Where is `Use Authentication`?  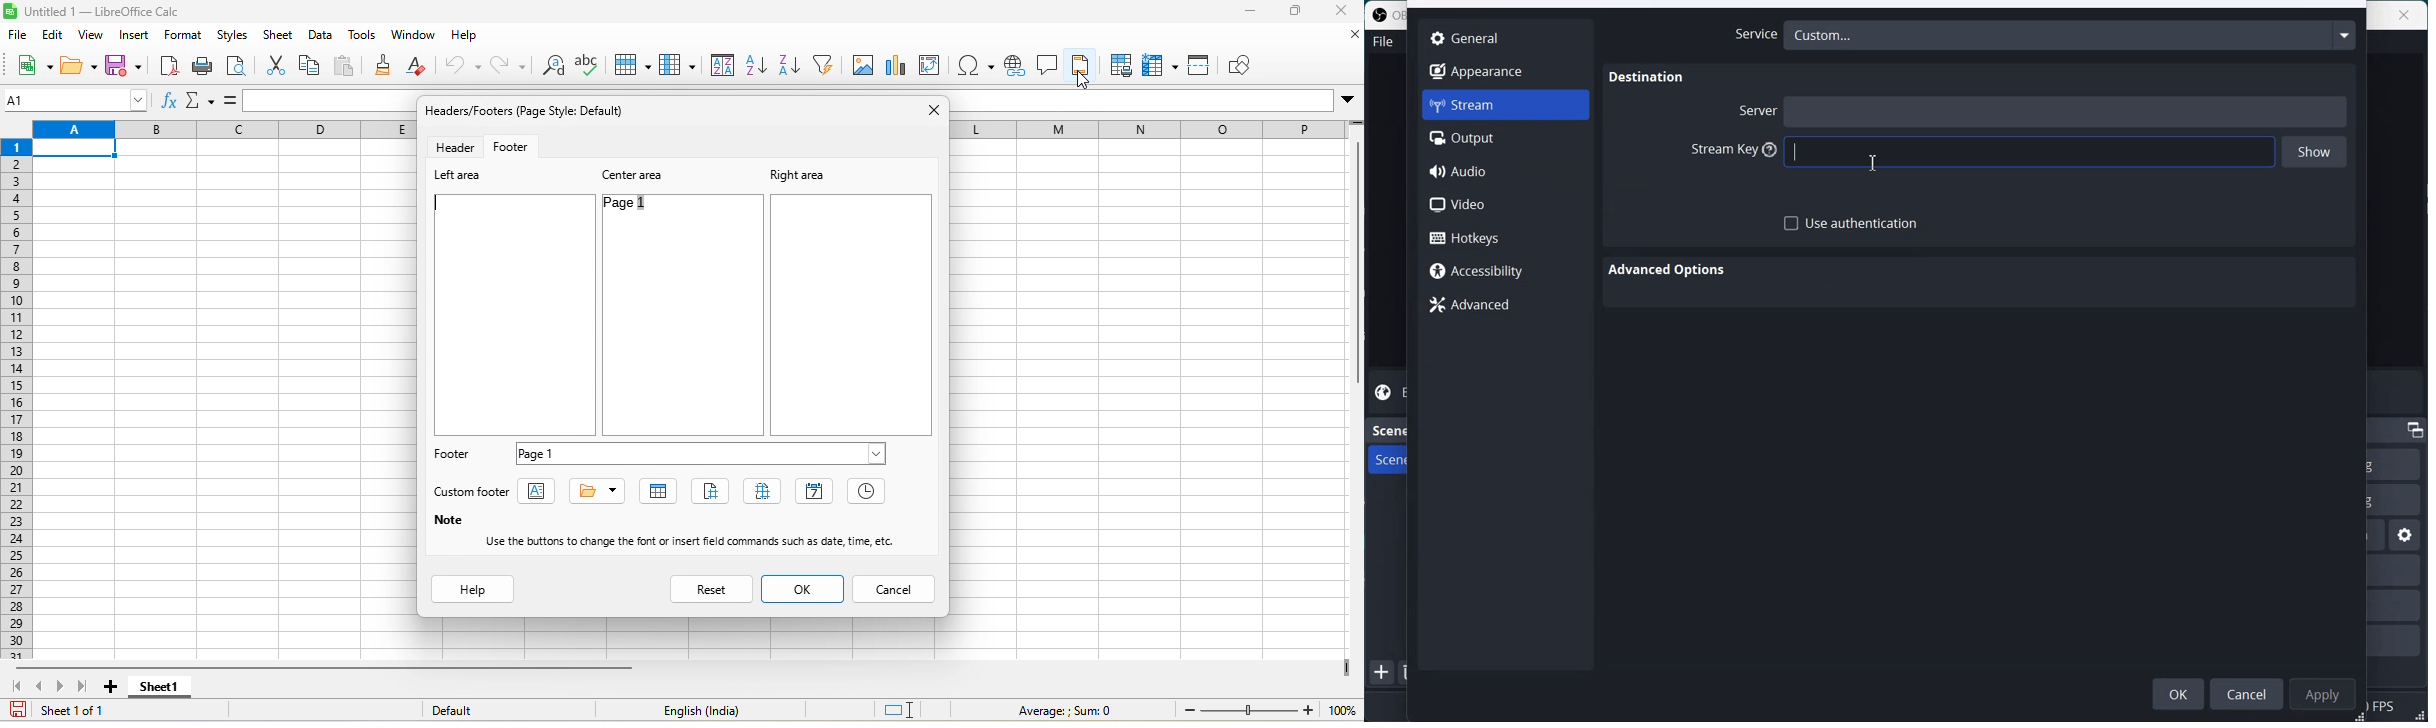
Use Authentication is located at coordinates (1852, 224).